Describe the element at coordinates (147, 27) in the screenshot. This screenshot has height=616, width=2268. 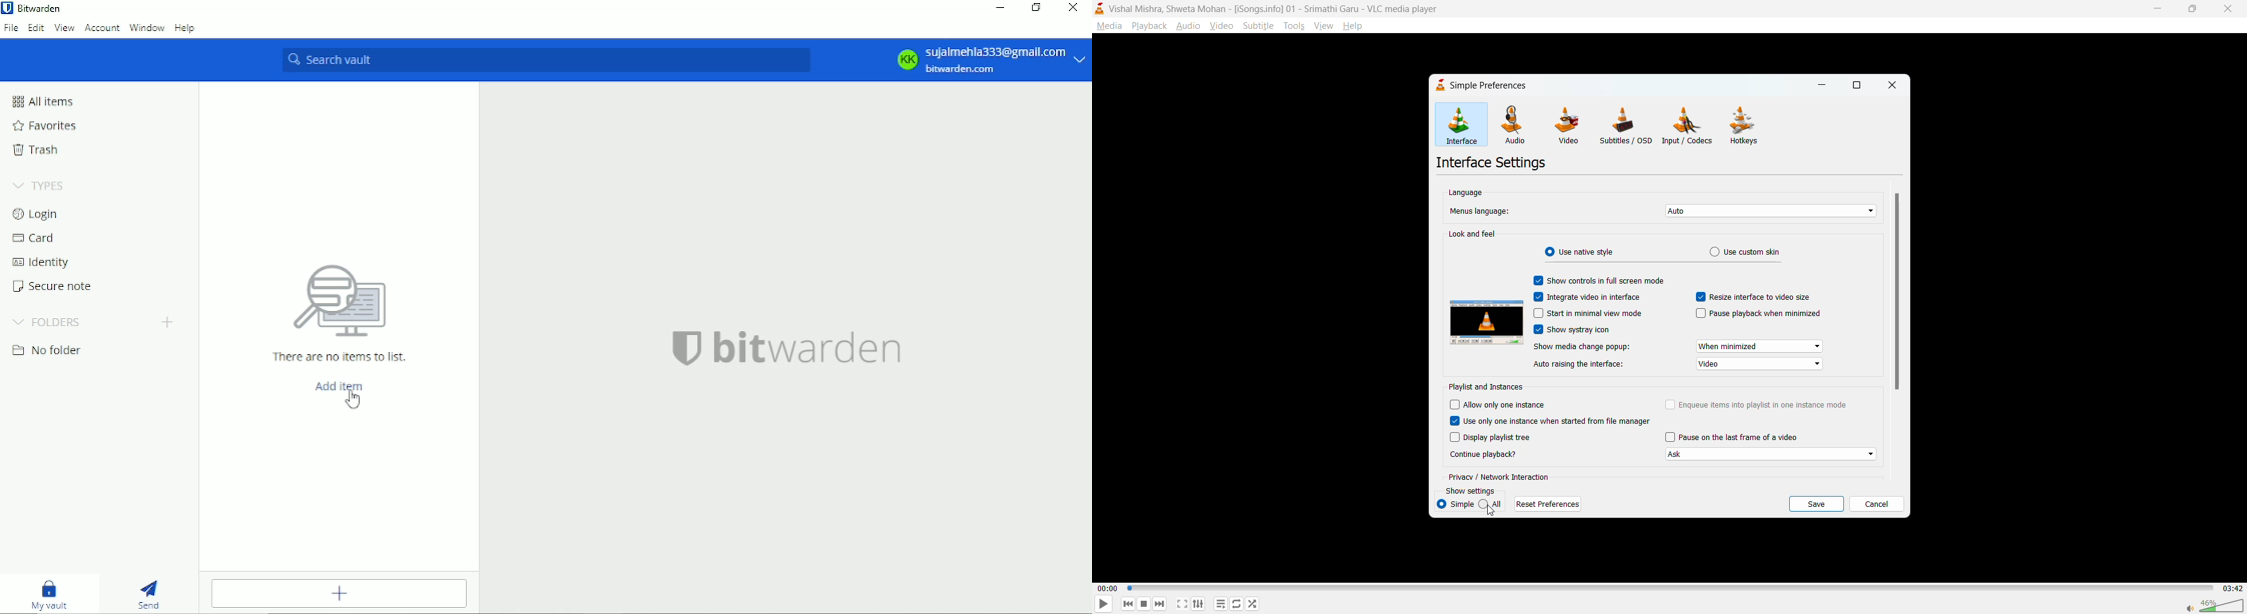
I see `Window` at that location.